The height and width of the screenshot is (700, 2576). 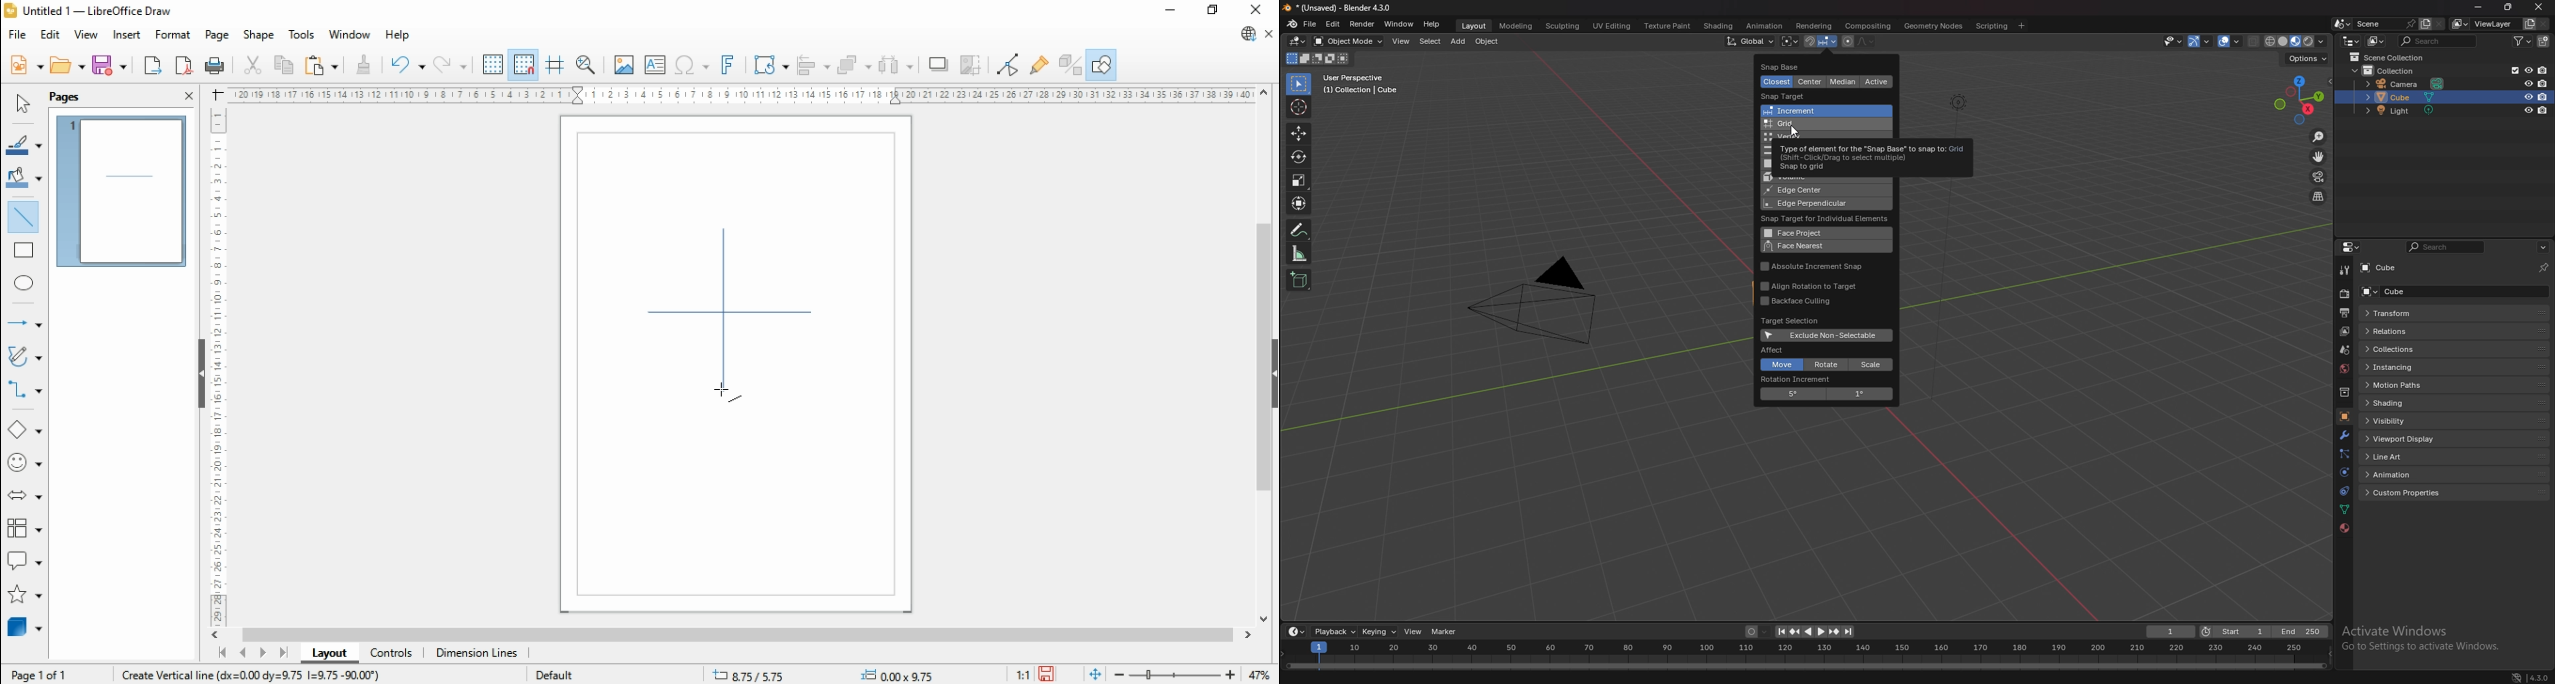 I want to click on align rotation, so click(x=1815, y=286).